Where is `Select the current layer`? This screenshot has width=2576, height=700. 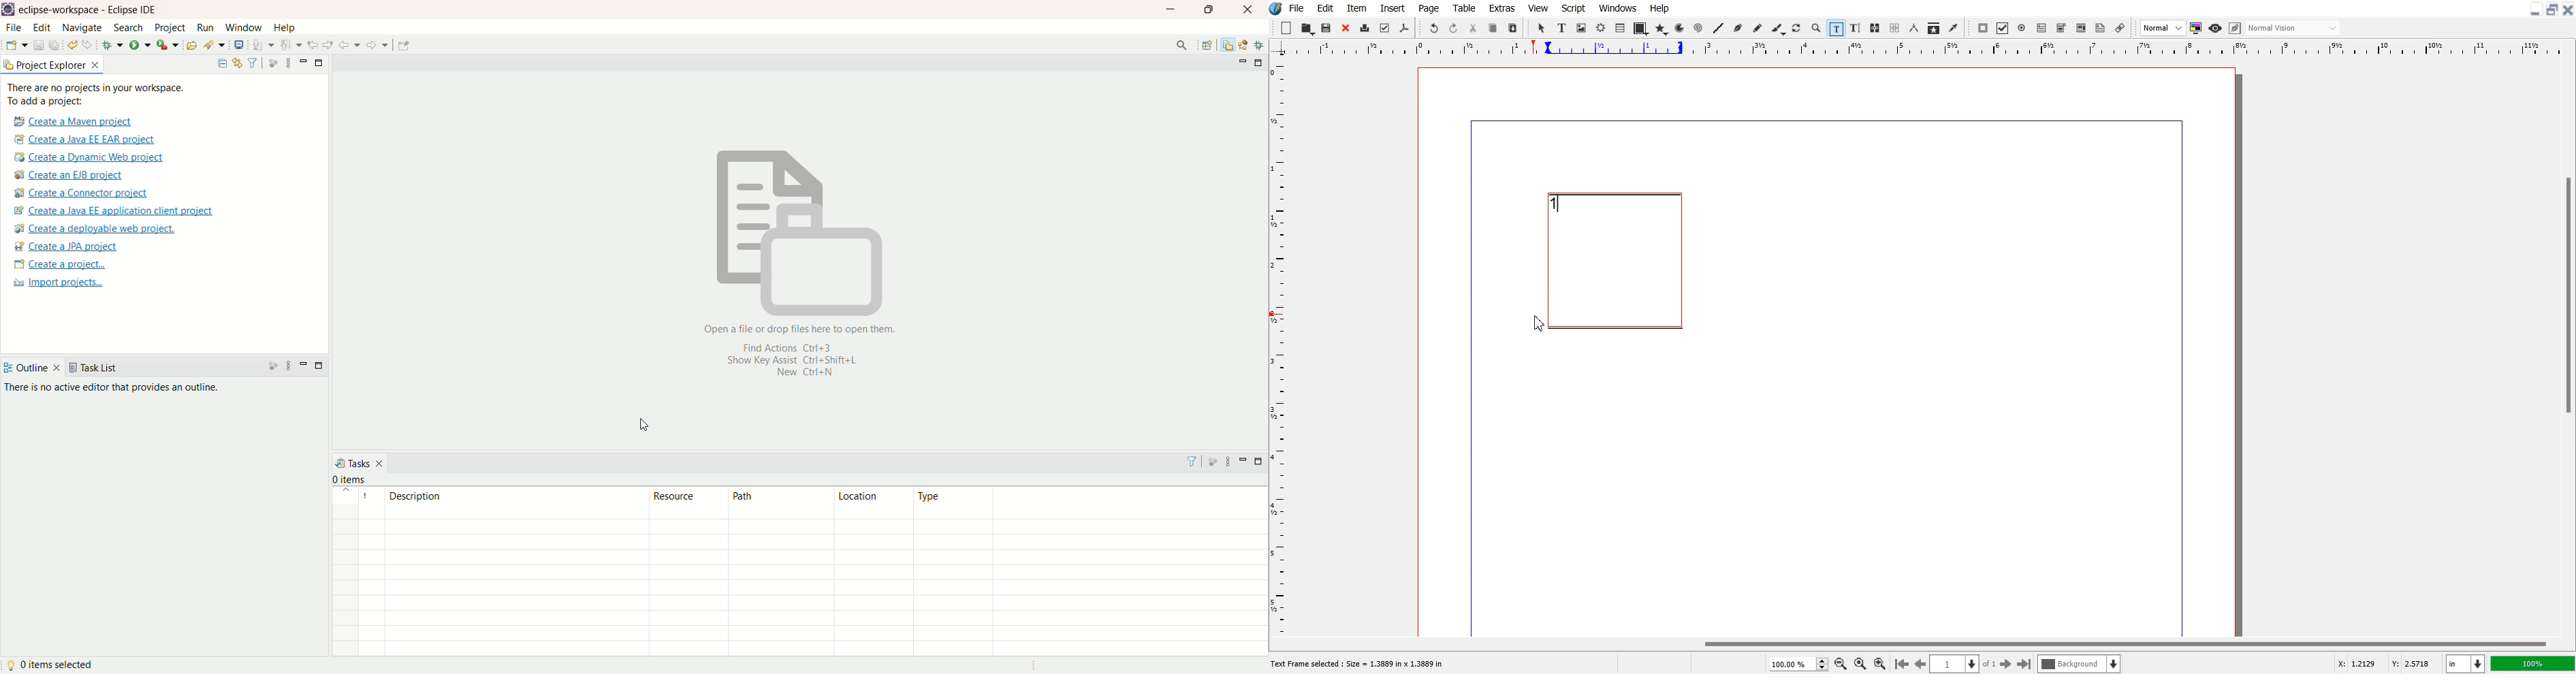
Select the current layer is located at coordinates (2081, 664).